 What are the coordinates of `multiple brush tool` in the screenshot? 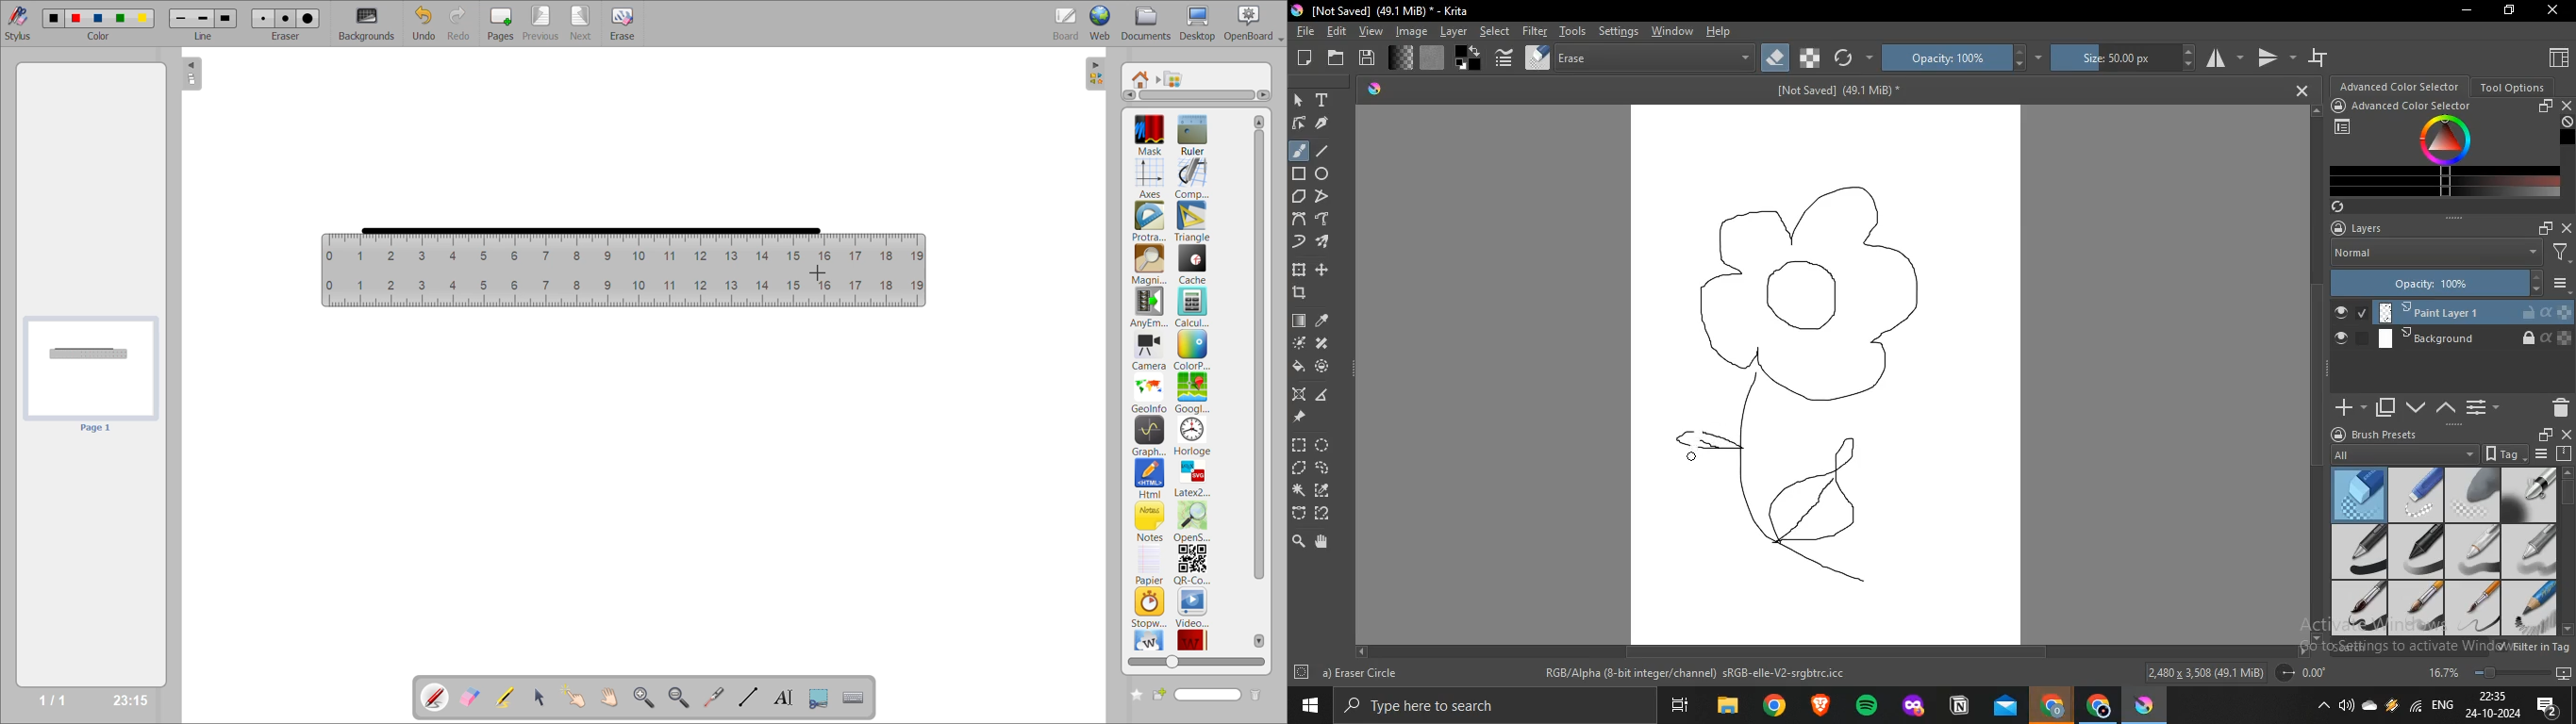 It's located at (1323, 243).